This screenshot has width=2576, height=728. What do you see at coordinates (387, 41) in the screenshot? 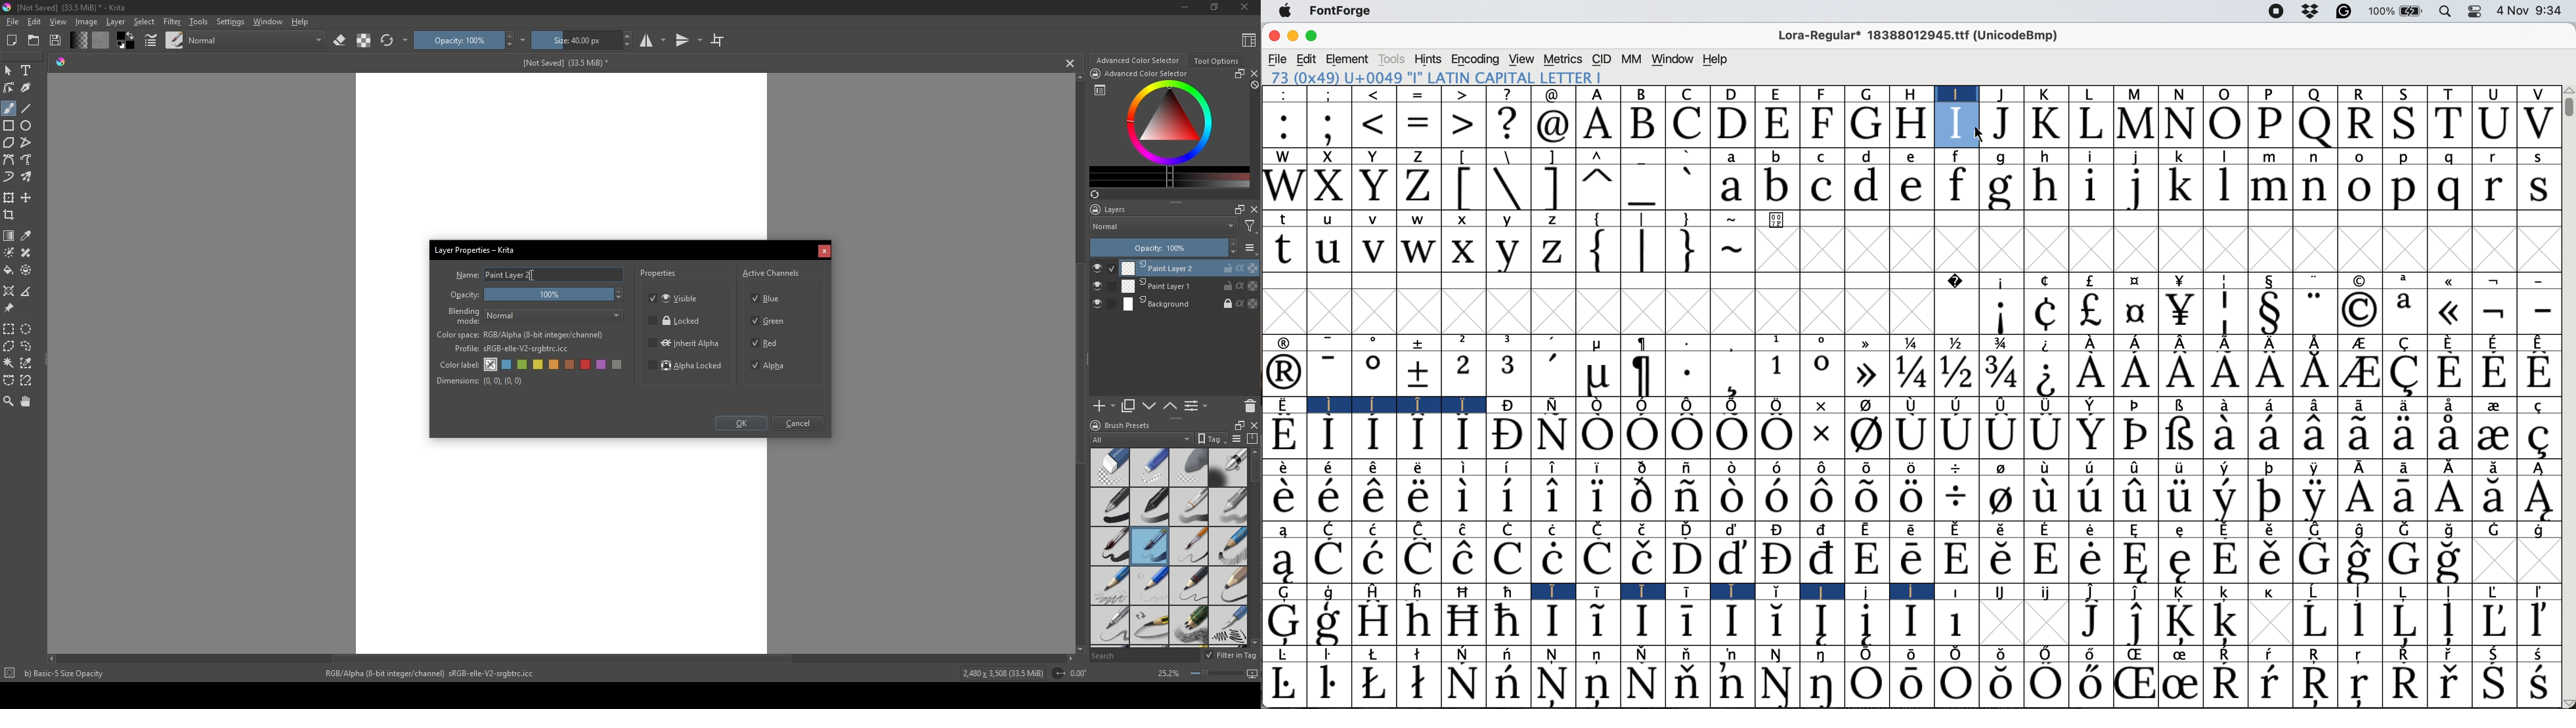
I see `refresh` at bounding box center [387, 41].